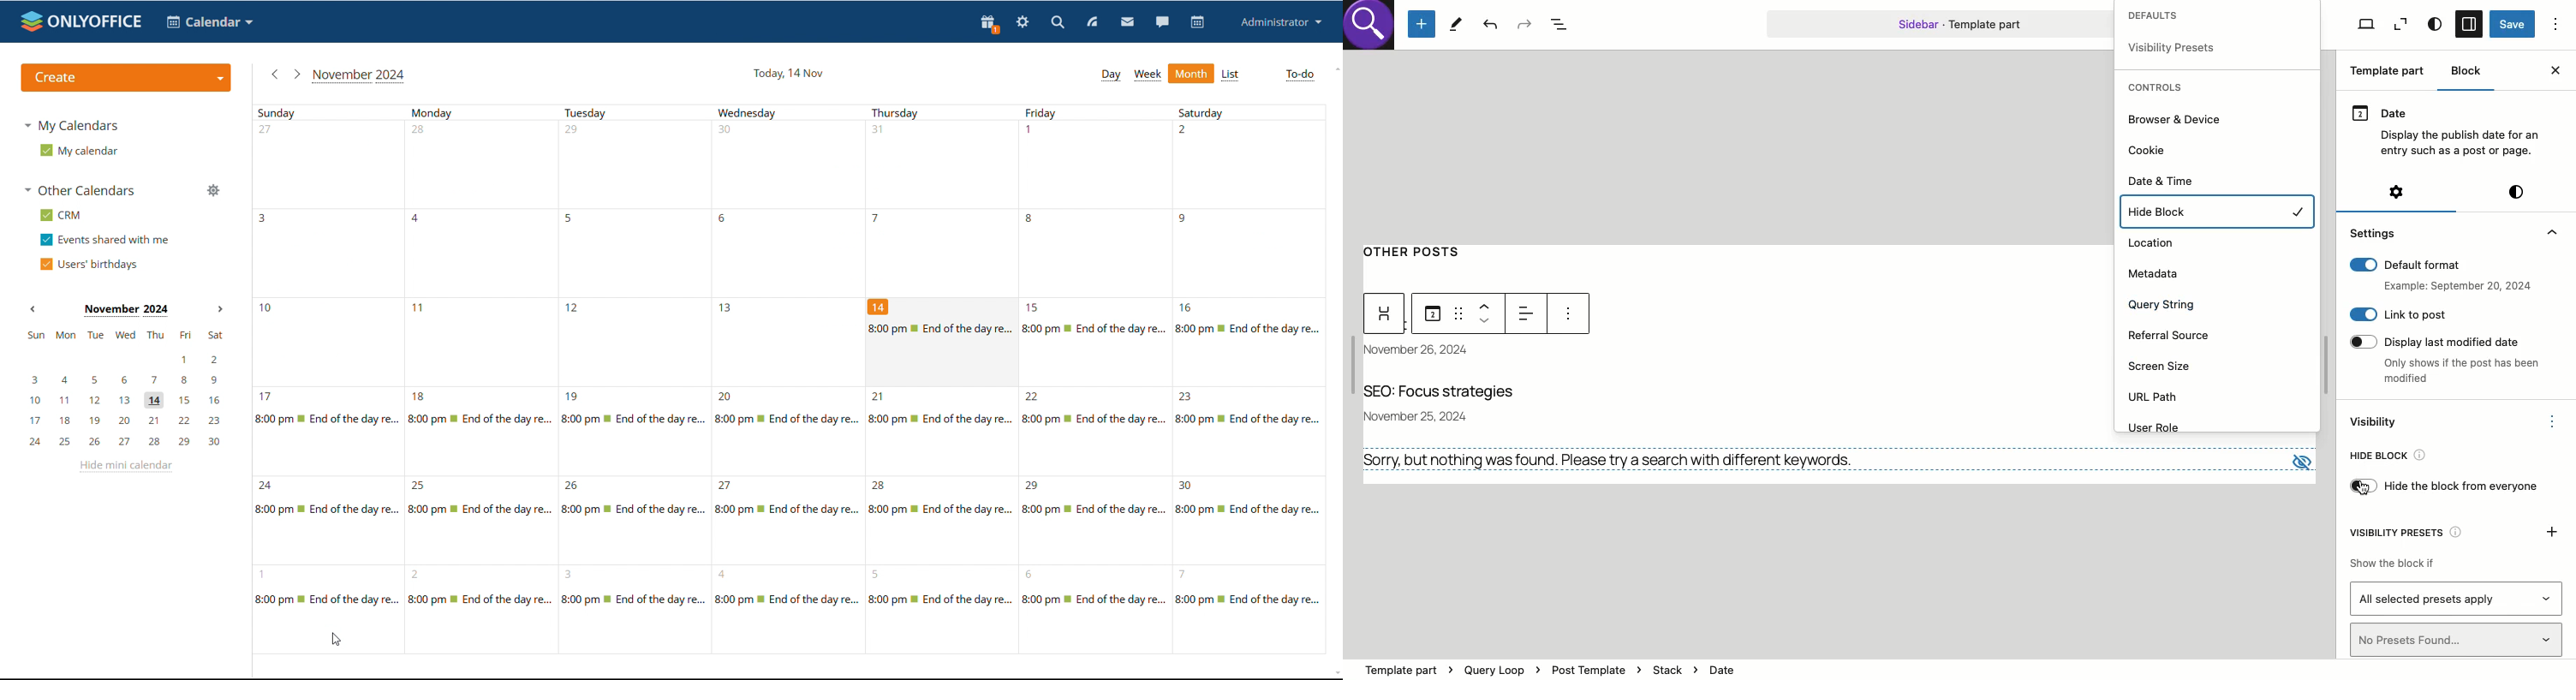  Describe the element at coordinates (2165, 305) in the screenshot. I see `Query string` at that location.